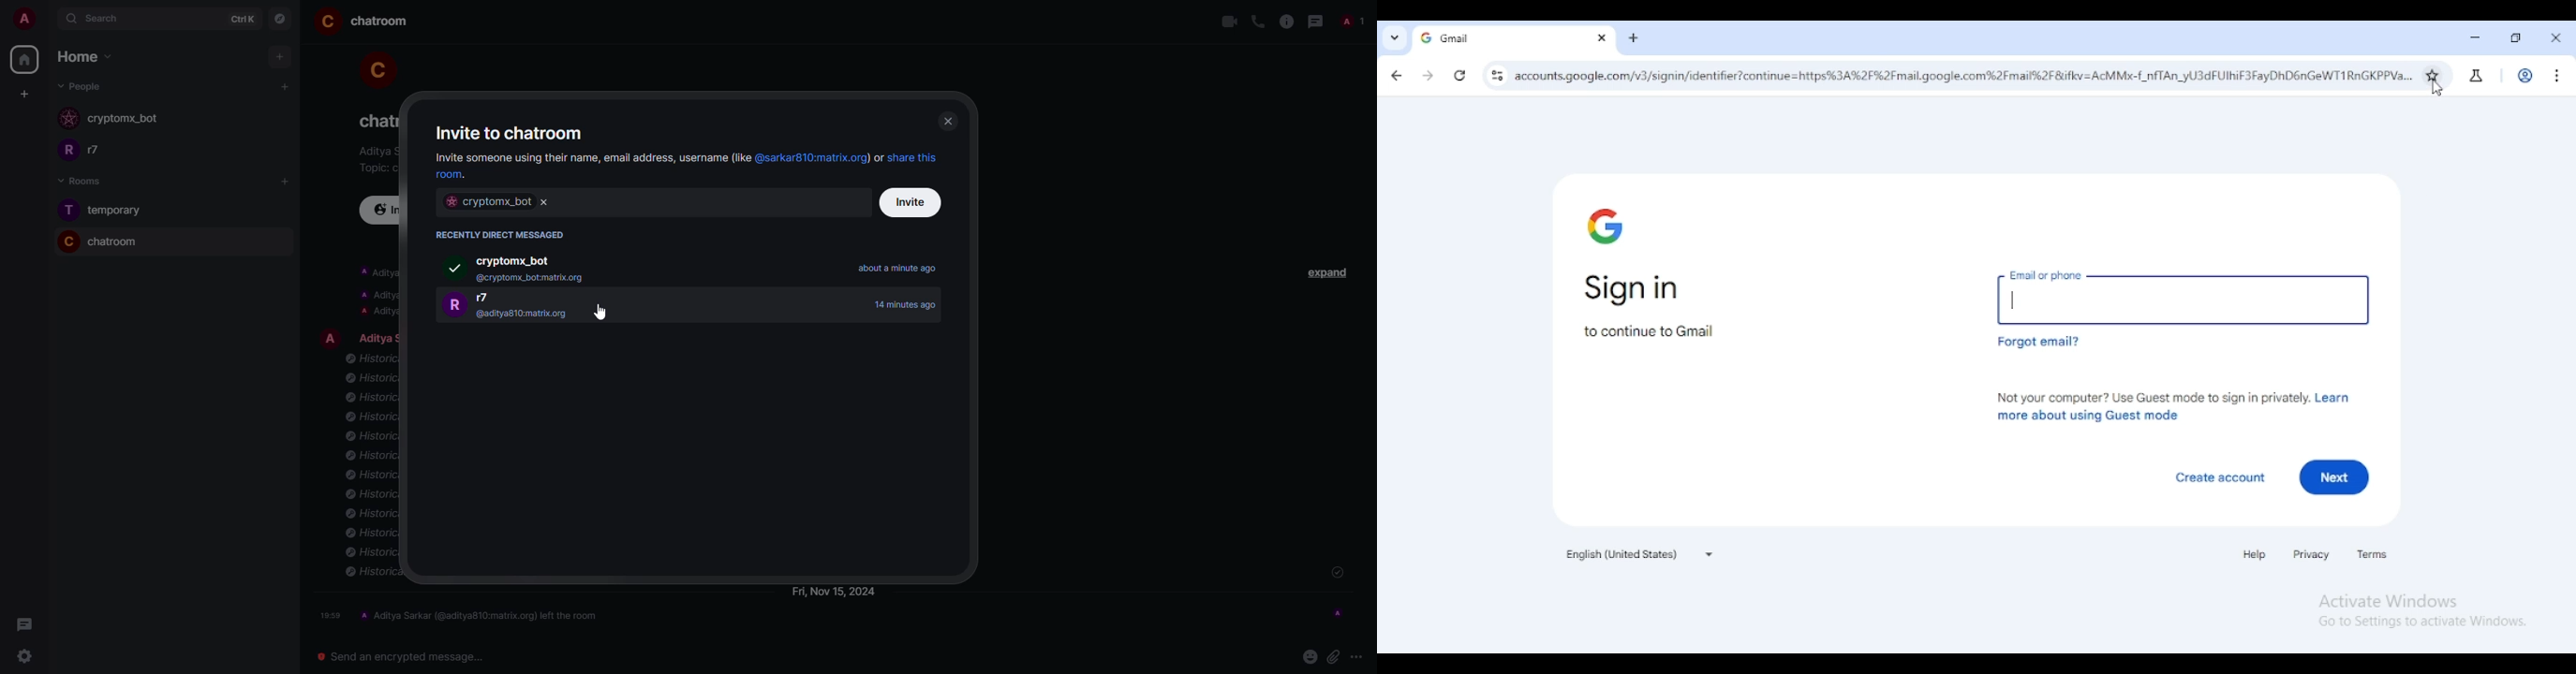 The image size is (2576, 700). I want to click on search, so click(108, 19).